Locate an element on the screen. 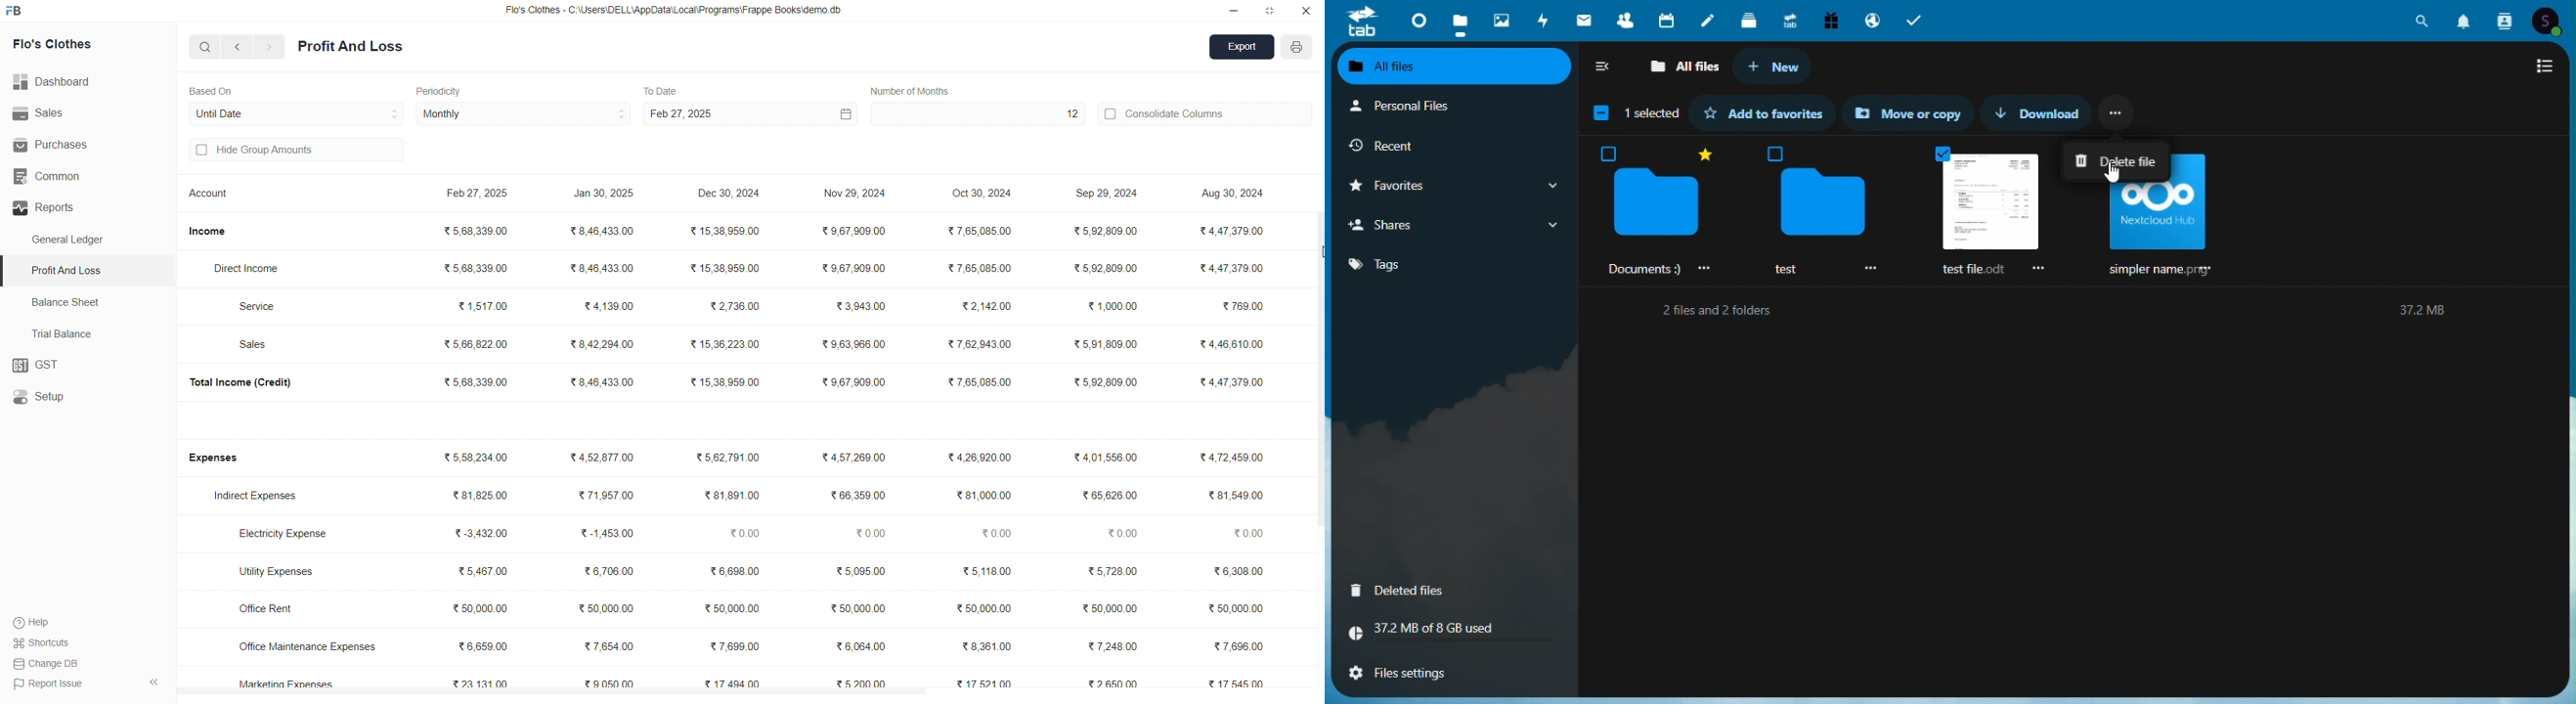 The image size is (2576, 728). ₹ 9,050.00 is located at coordinates (613, 687).